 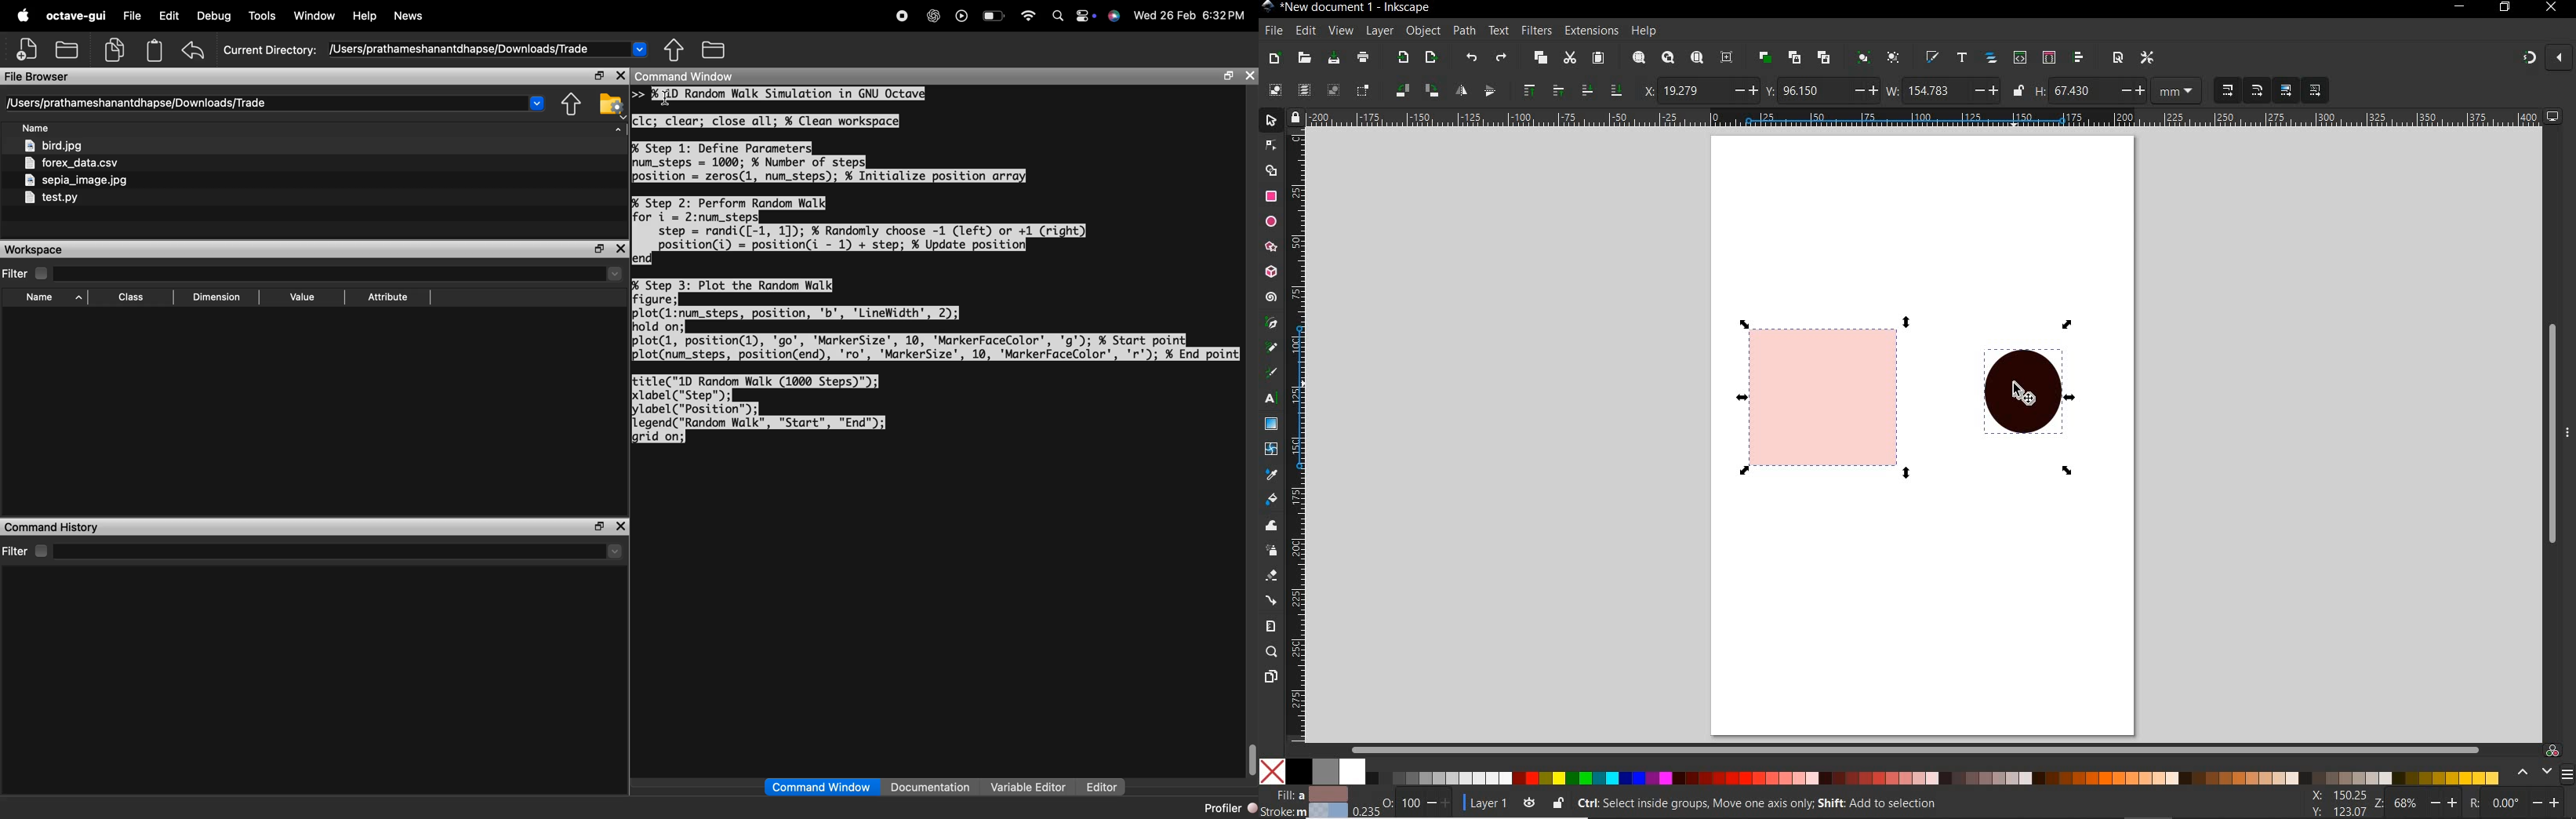 I want to click on paste, so click(x=1598, y=58).